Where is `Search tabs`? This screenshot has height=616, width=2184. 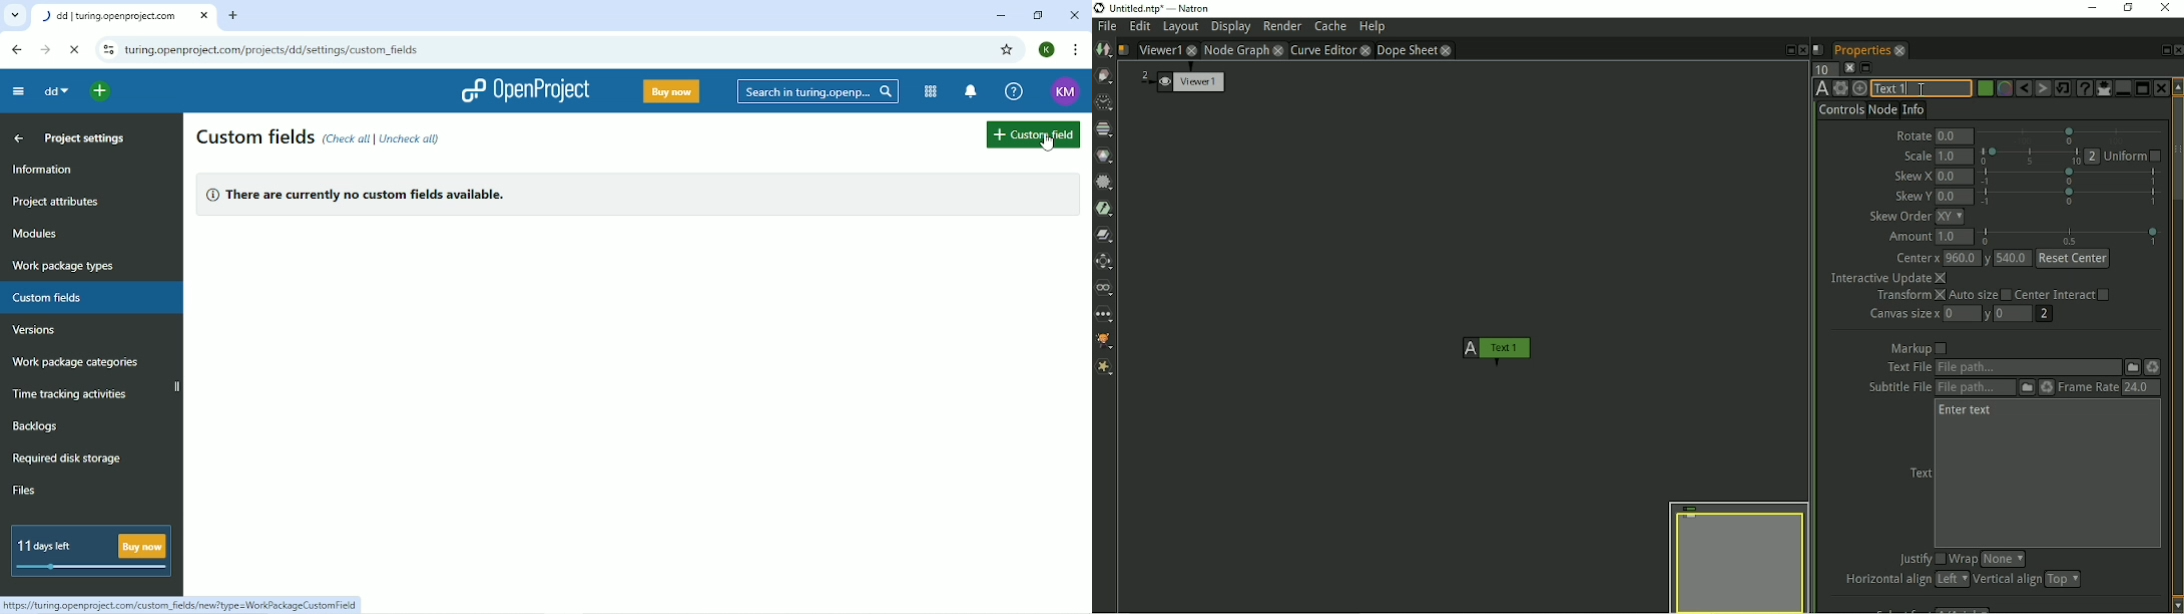 Search tabs is located at coordinates (14, 16).